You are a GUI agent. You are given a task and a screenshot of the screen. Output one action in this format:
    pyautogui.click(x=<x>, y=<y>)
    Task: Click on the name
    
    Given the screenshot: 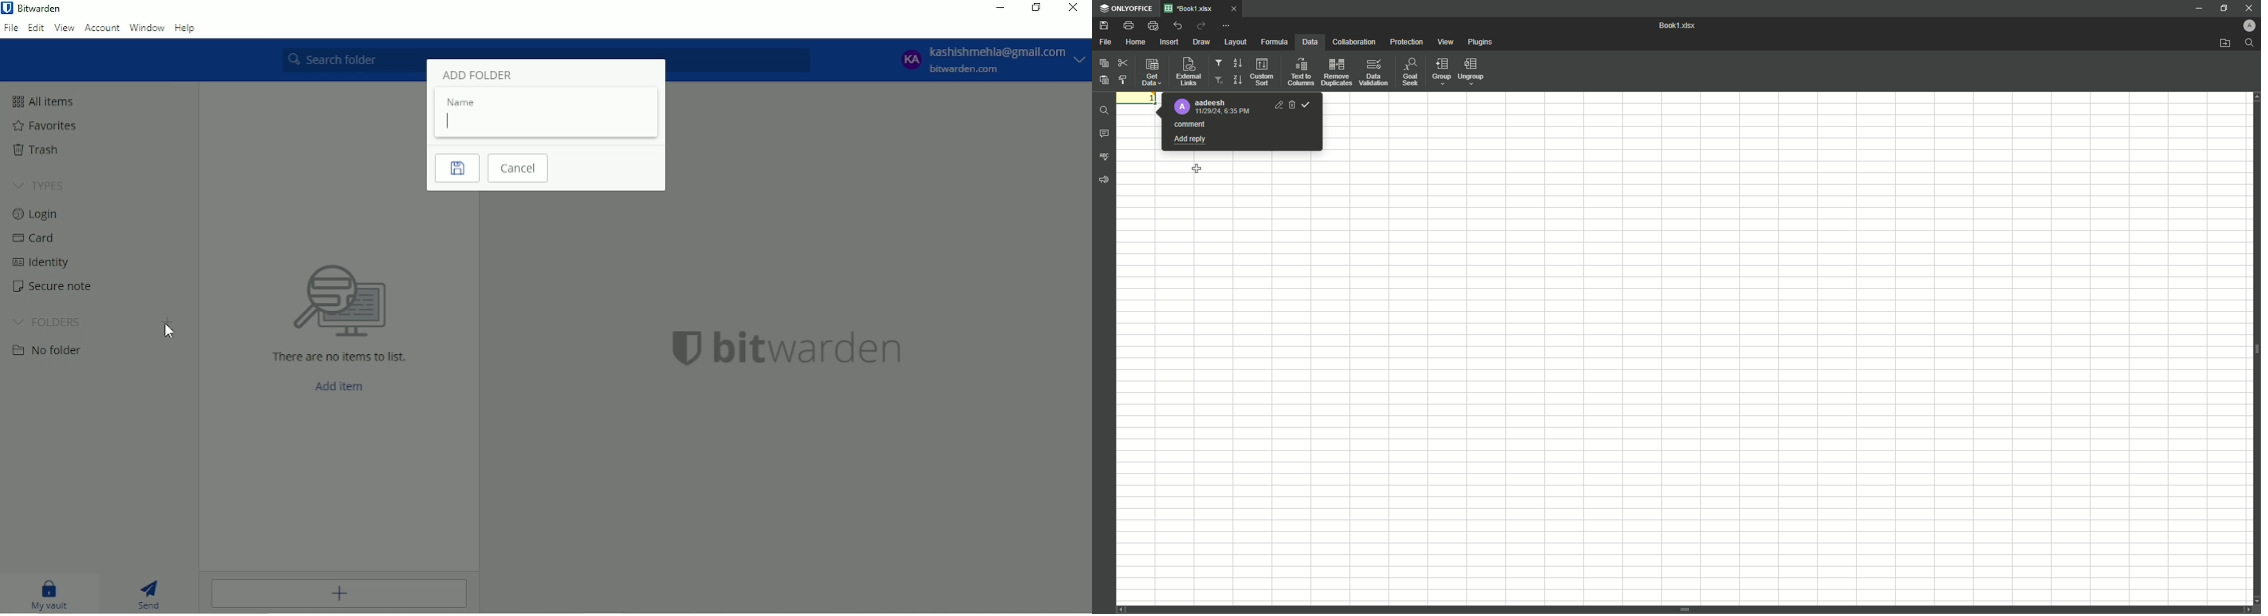 What is the action you would take?
    pyautogui.click(x=461, y=102)
    